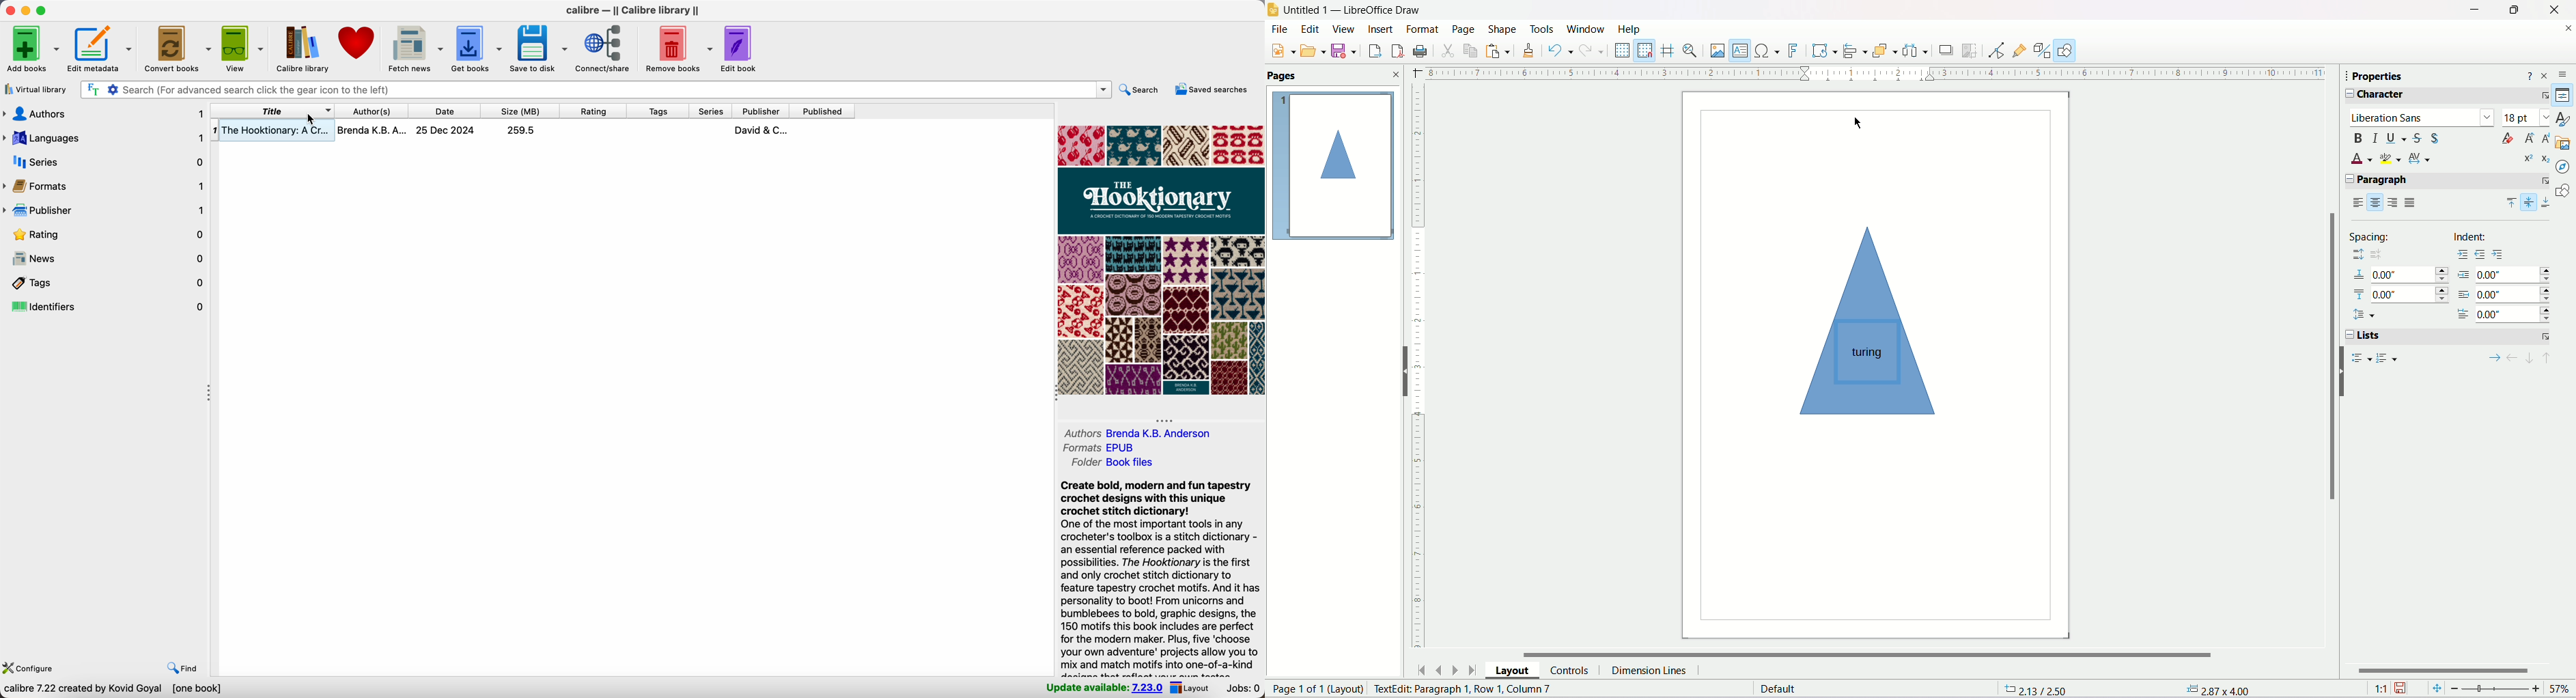 The image size is (2576, 700). What do you see at coordinates (2419, 139) in the screenshot?
I see `strikethrough` at bounding box center [2419, 139].